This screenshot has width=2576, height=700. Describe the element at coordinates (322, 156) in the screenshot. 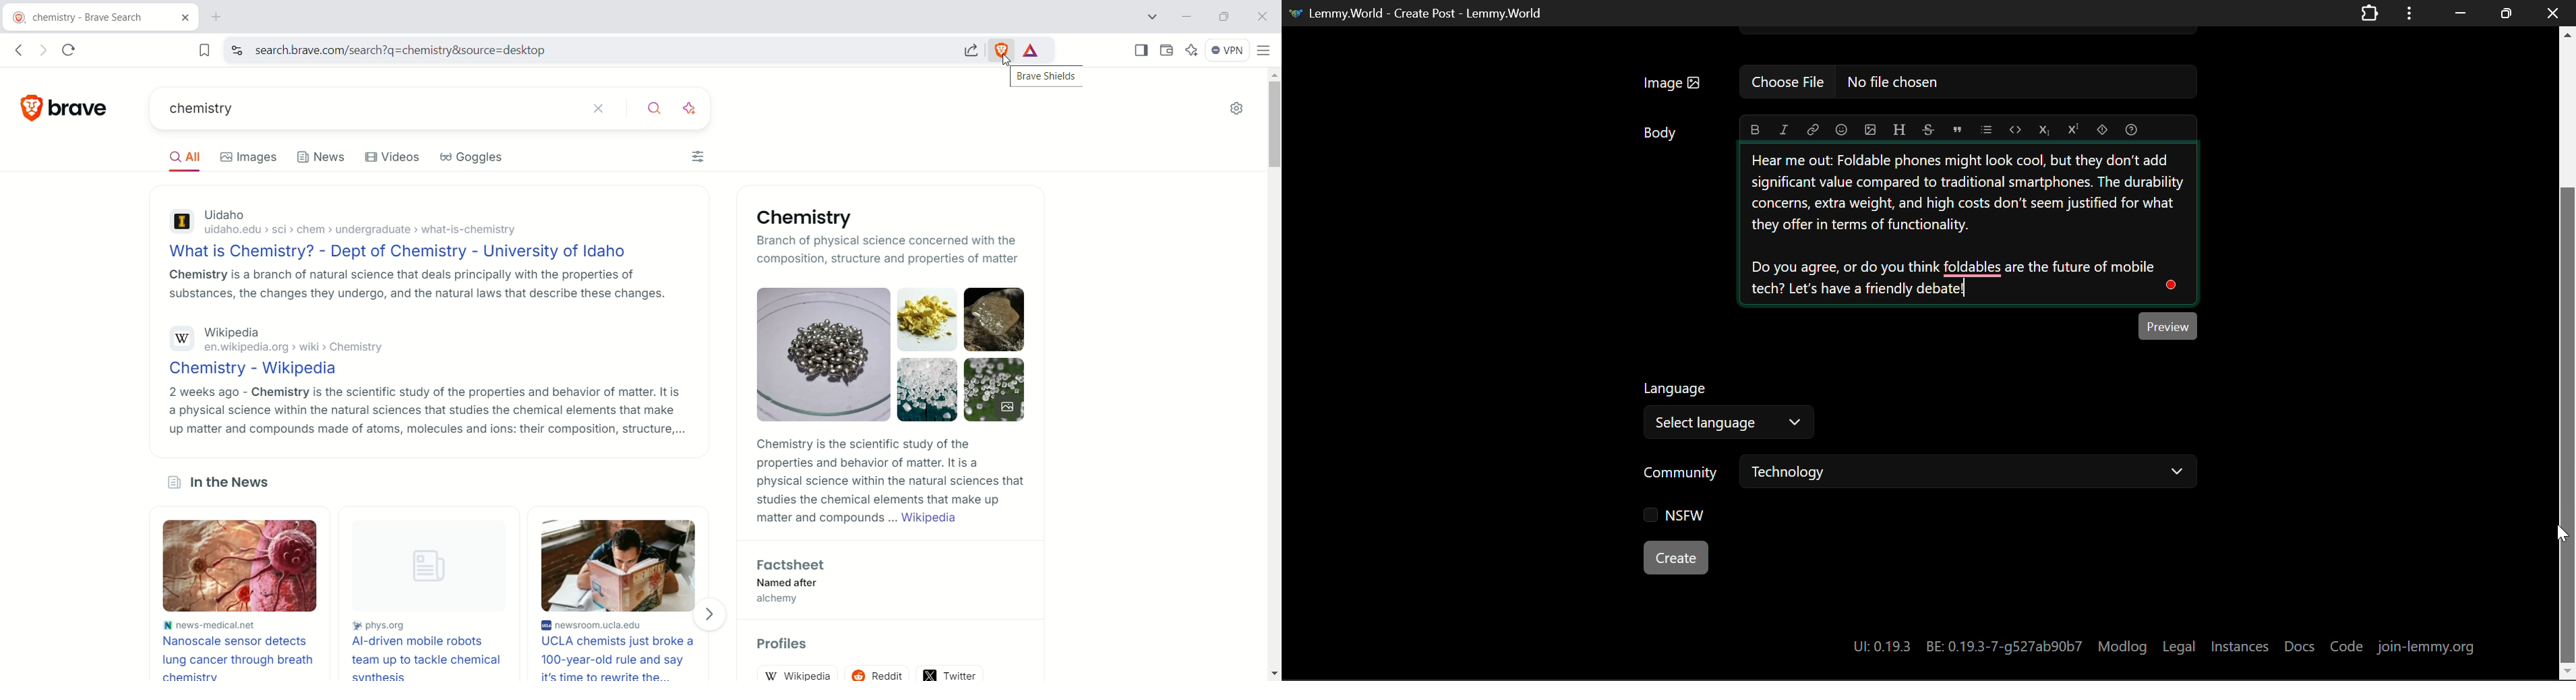

I see `News` at that location.